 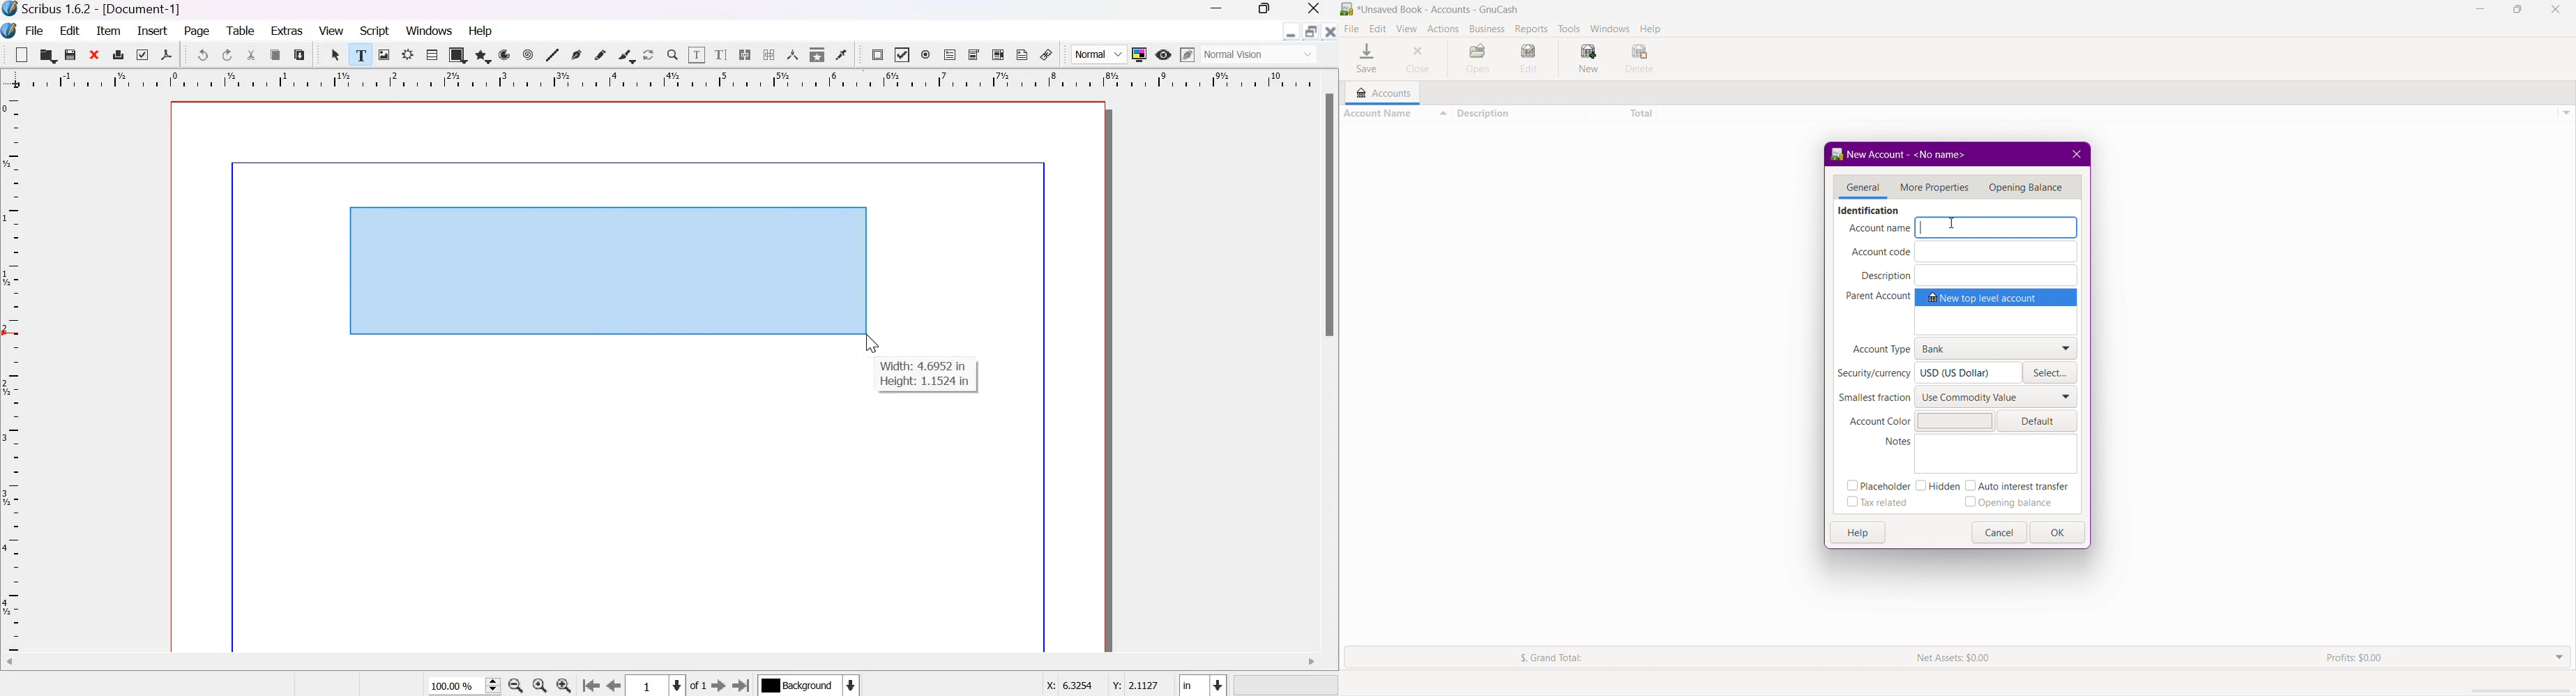 I want to click on windows, so click(x=431, y=31).